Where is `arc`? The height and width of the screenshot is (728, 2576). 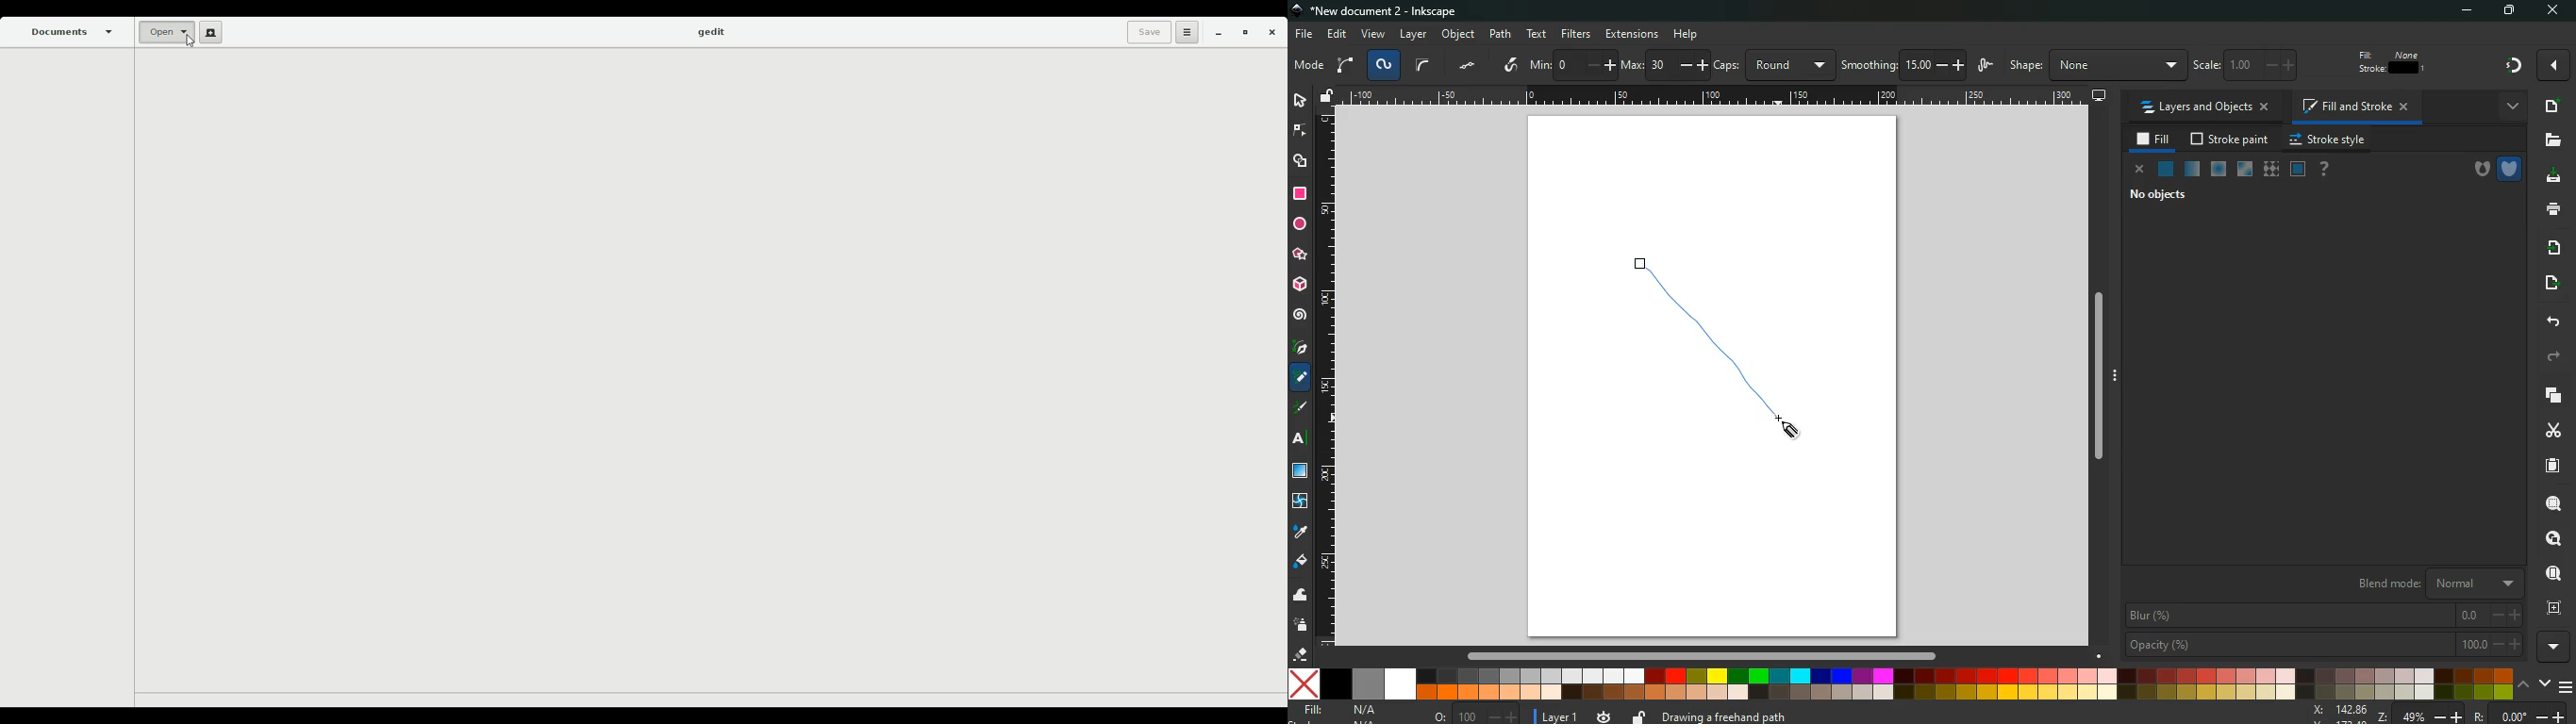
arc is located at coordinates (1345, 66).